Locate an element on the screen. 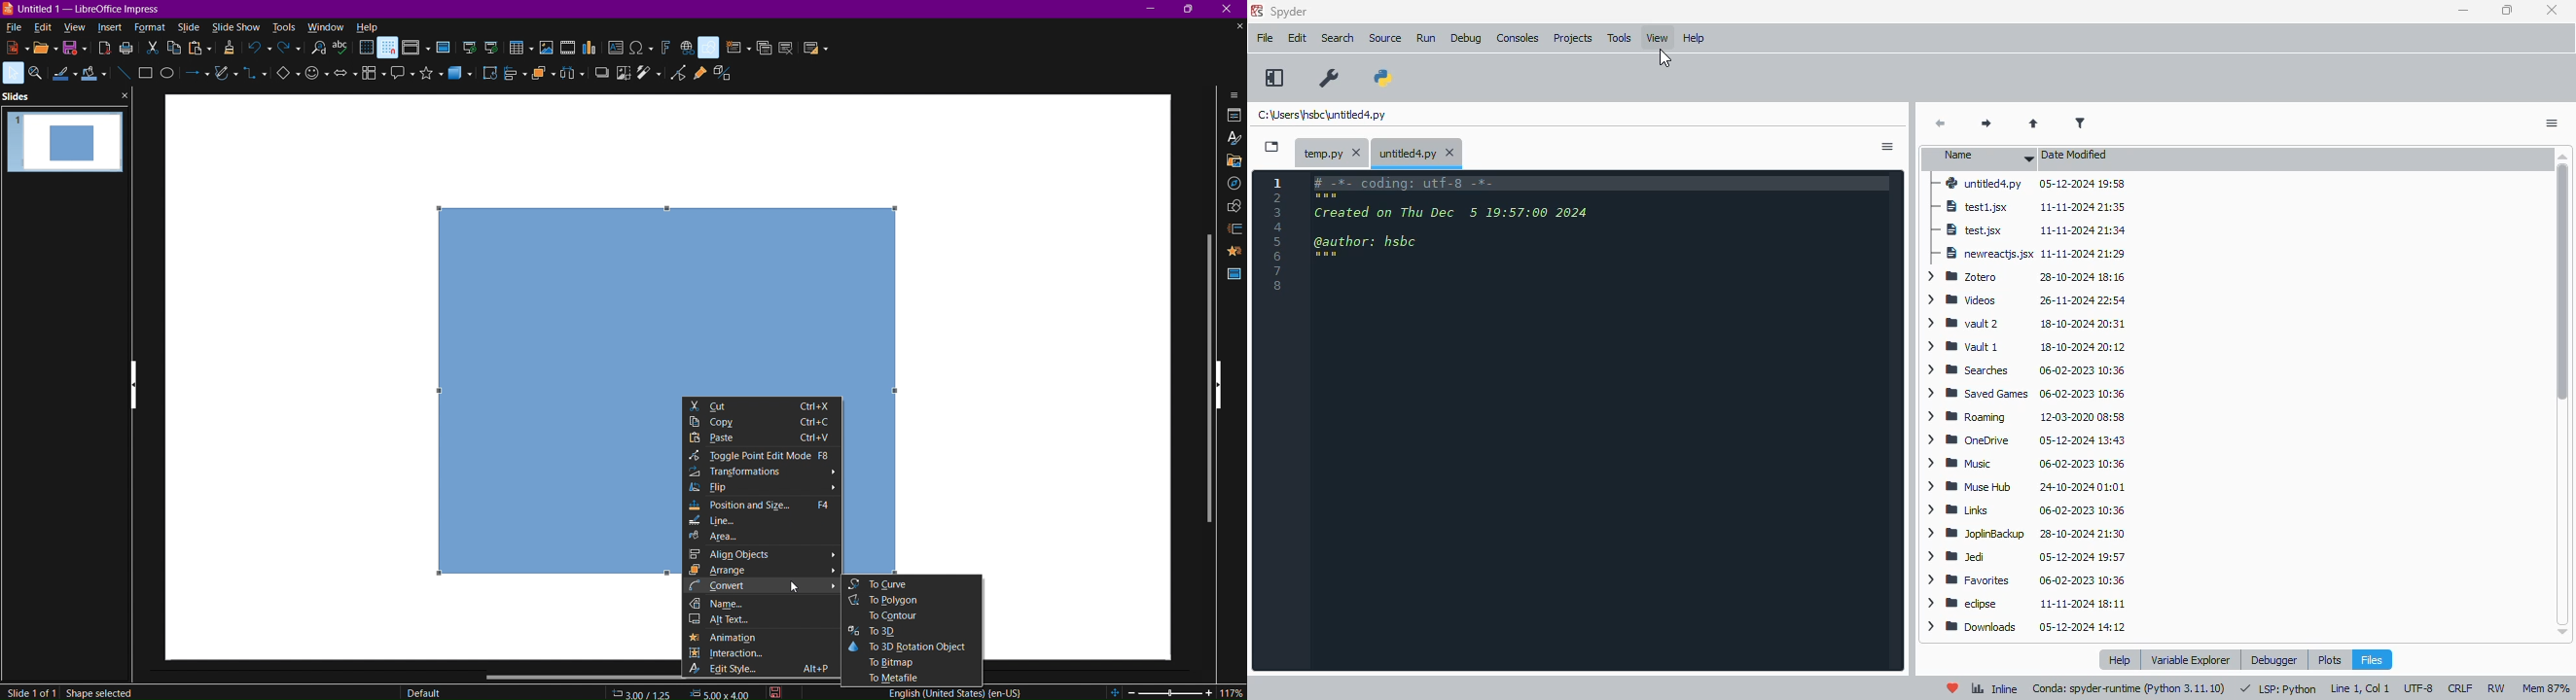 This screenshot has height=700, width=2576. parent is located at coordinates (2033, 124).